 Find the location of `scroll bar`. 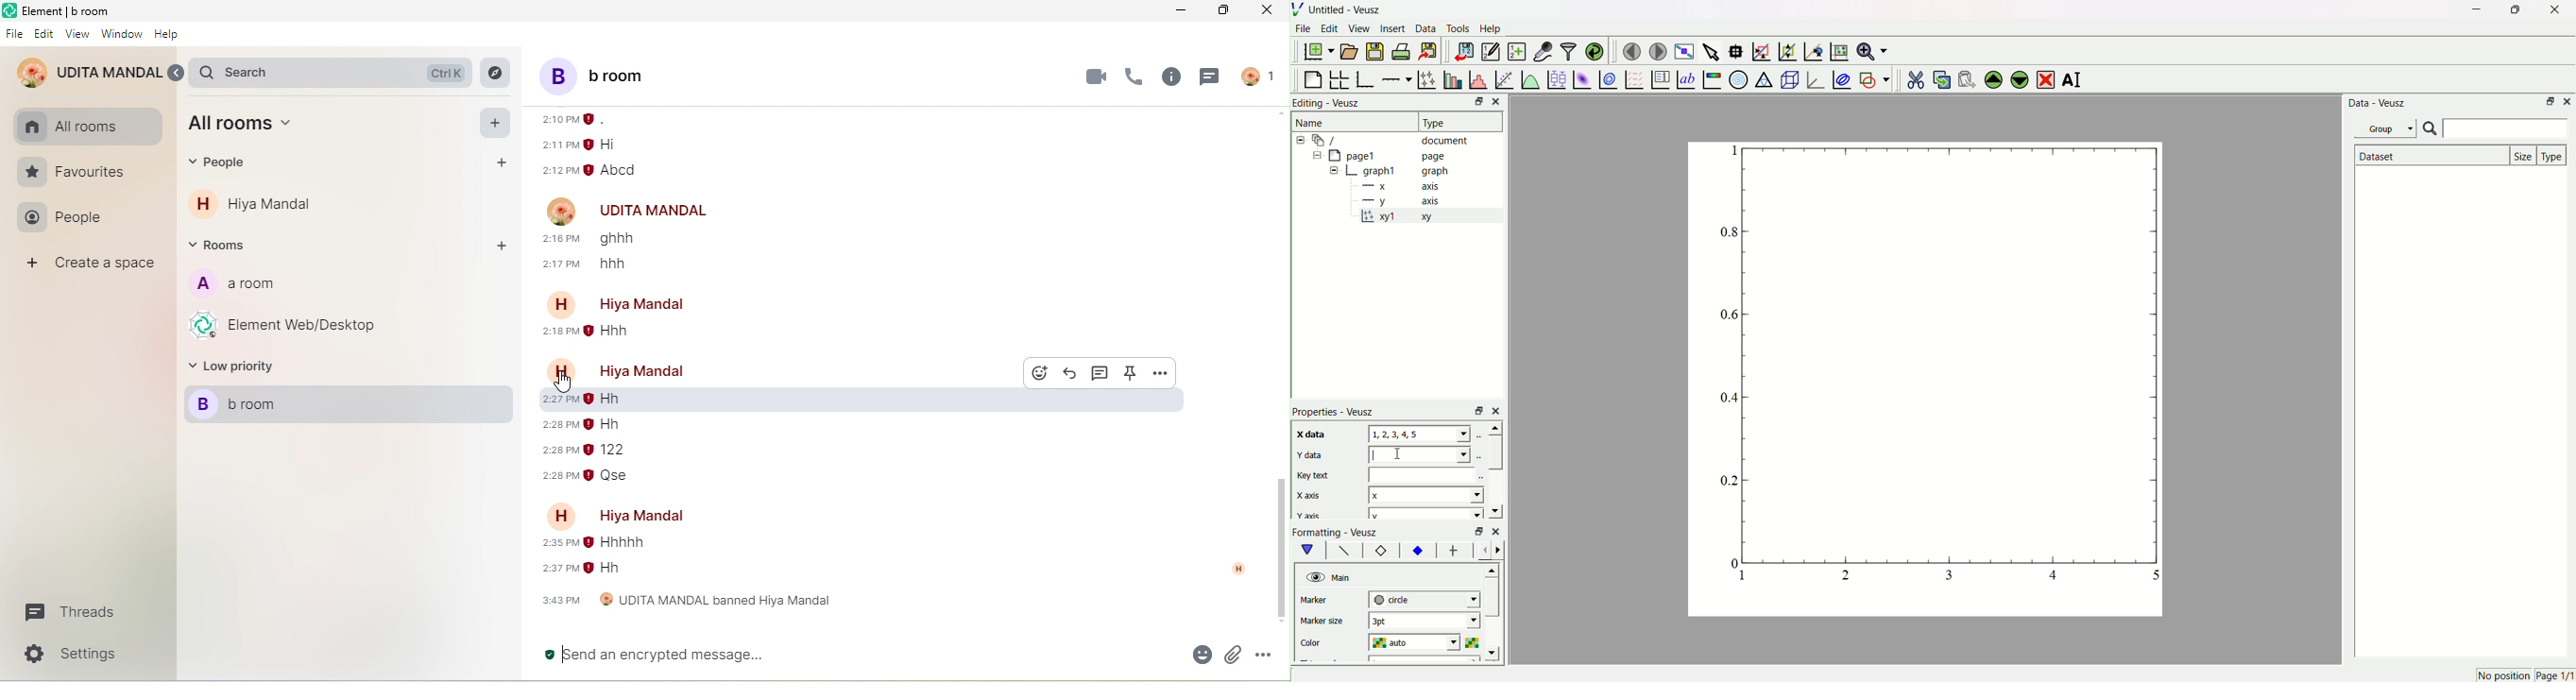

scroll bar is located at coordinates (1493, 601).